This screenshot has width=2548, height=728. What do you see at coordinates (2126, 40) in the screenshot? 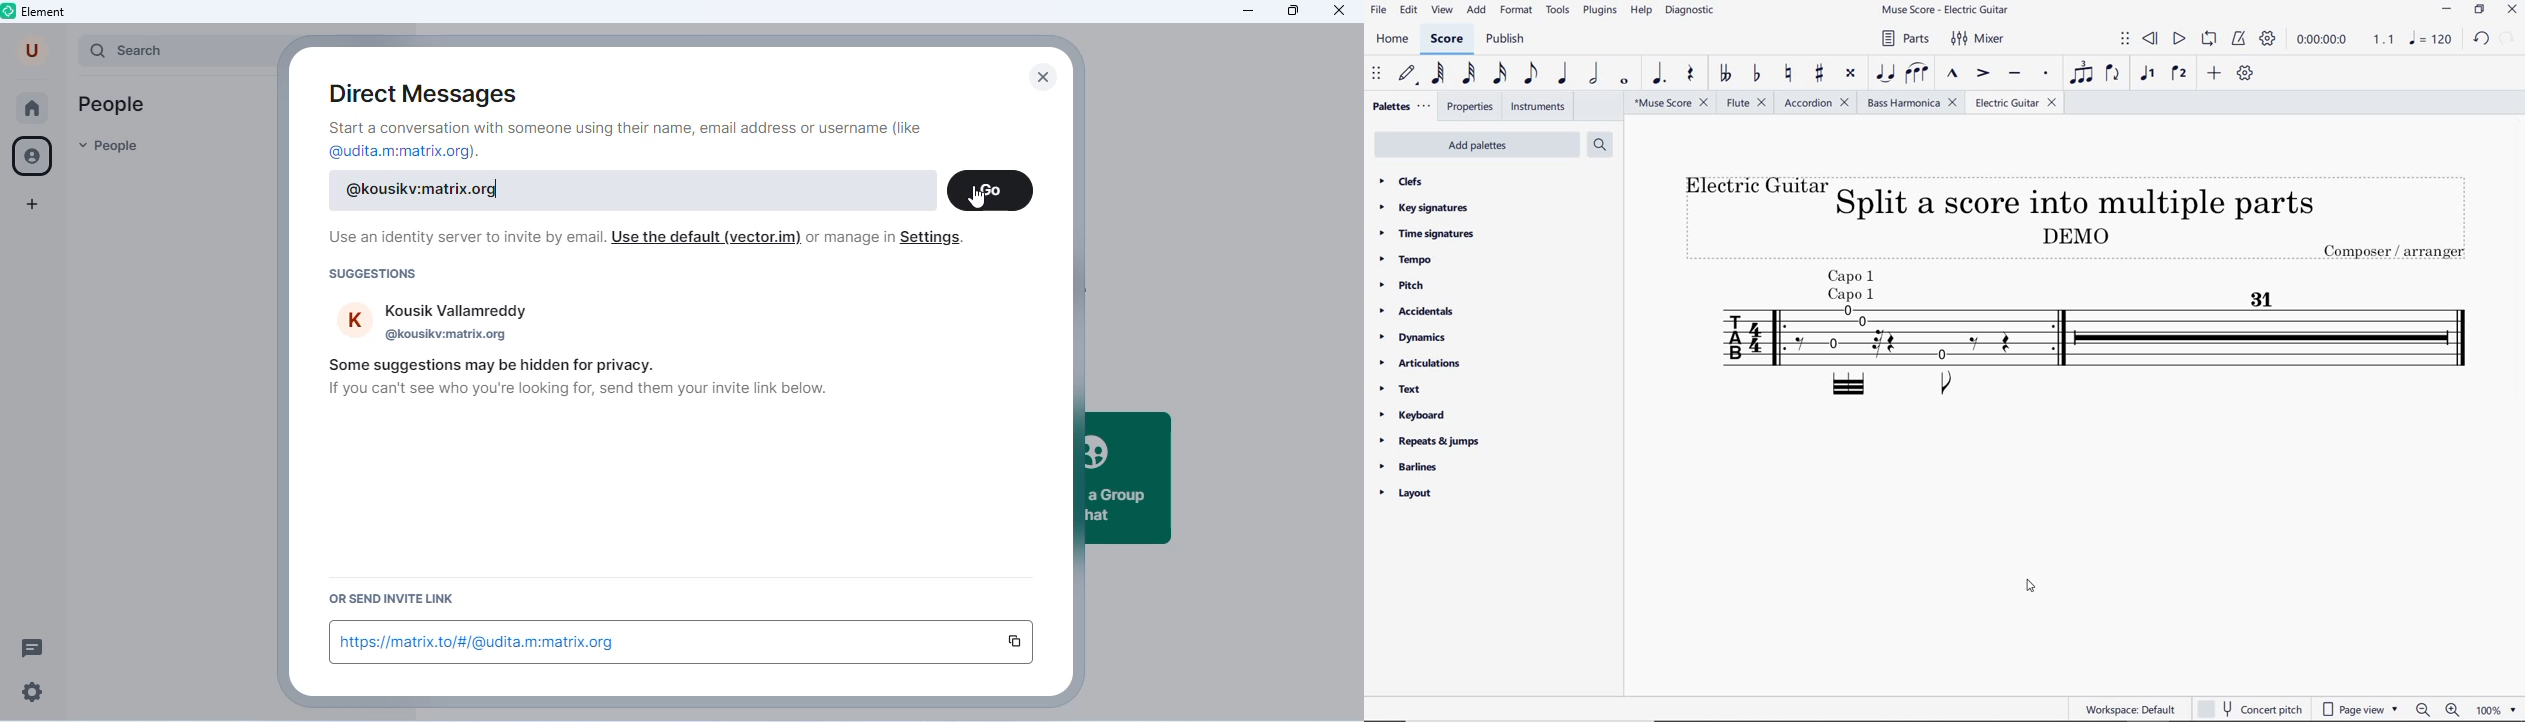
I see `select to move` at bounding box center [2126, 40].